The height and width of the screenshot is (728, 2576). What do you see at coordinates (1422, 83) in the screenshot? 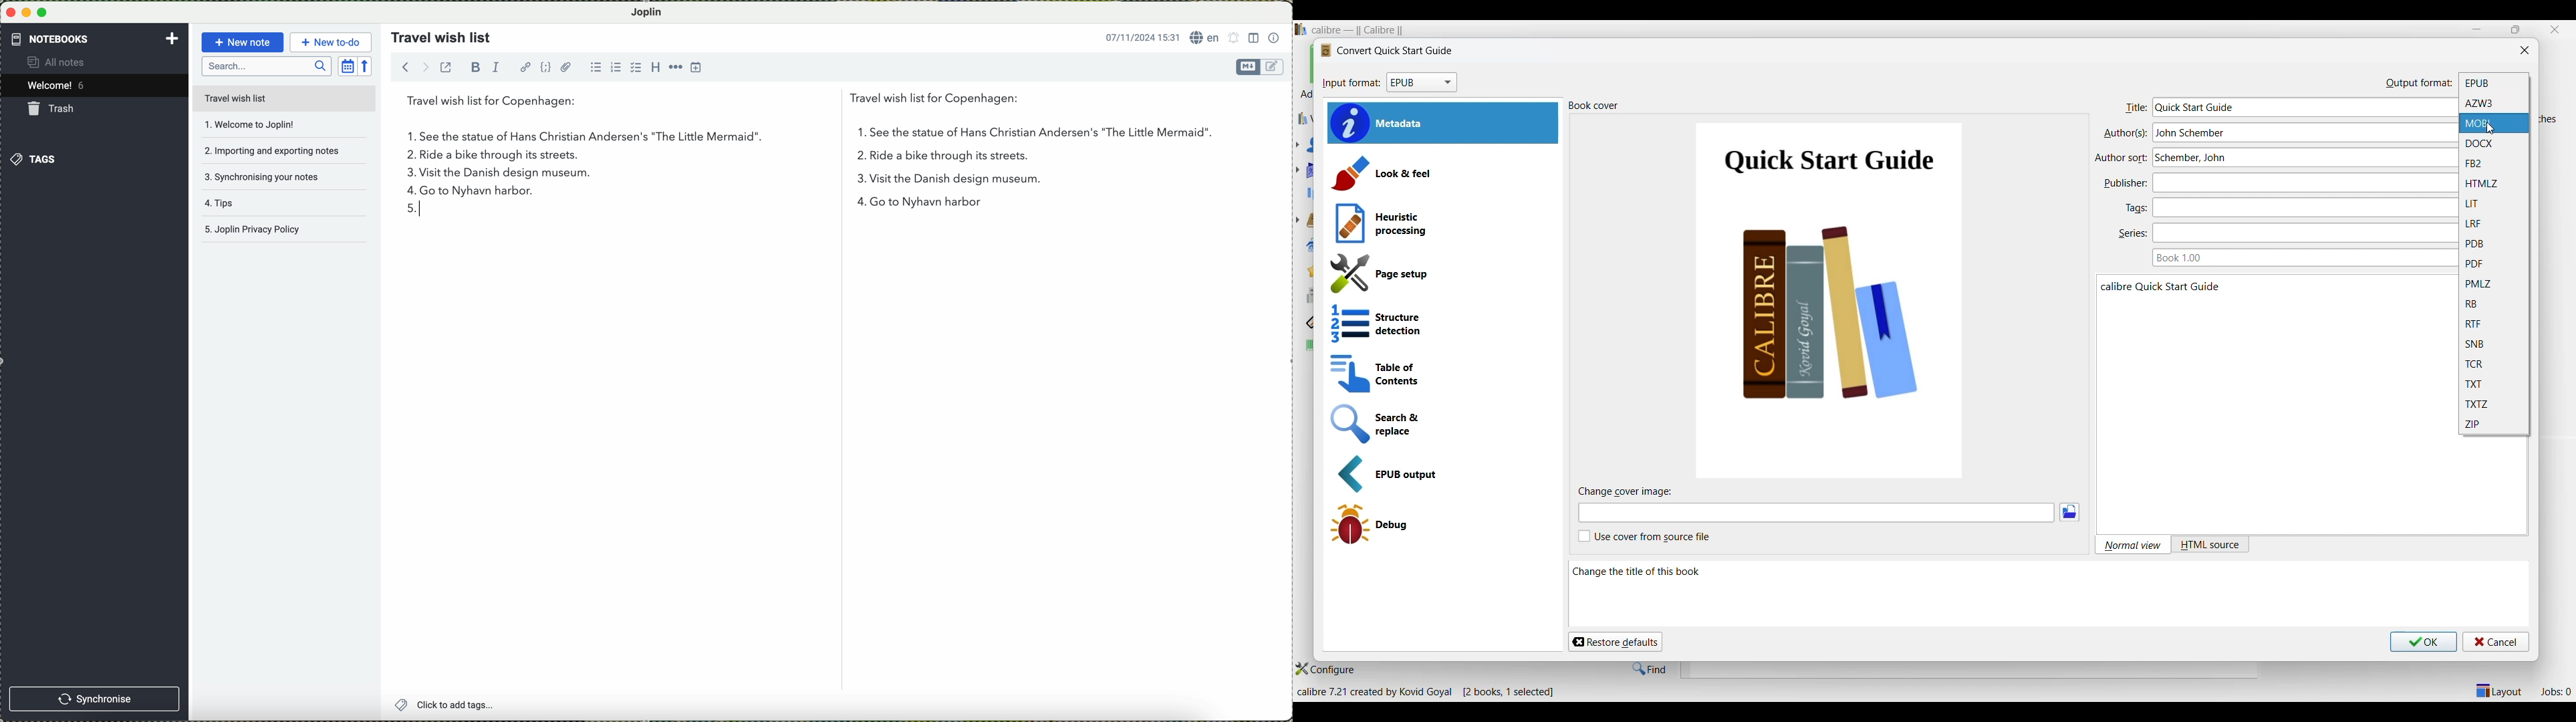
I see `Format options` at bounding box center [1422, 83].